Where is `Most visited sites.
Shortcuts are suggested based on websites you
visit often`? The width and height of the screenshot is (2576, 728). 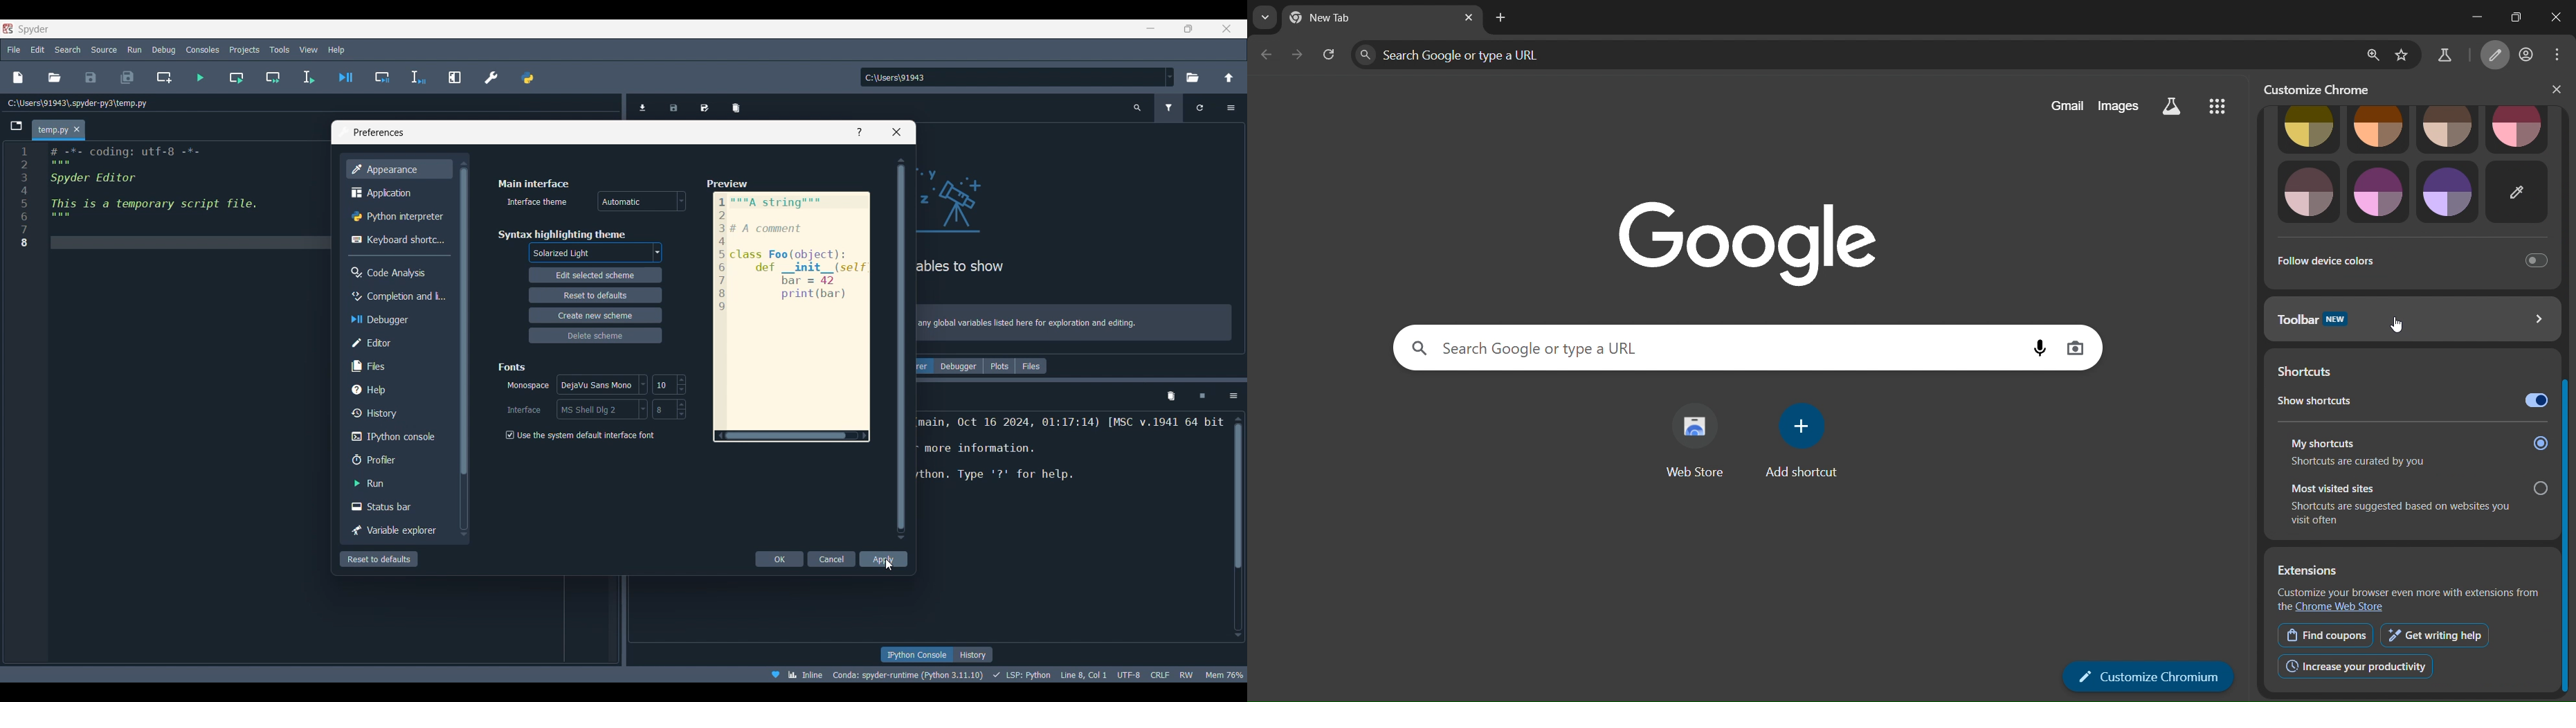 Most visited sites.
Shortcuts are suggested based on websites you
visit often is located at coordinates (2412, 505).